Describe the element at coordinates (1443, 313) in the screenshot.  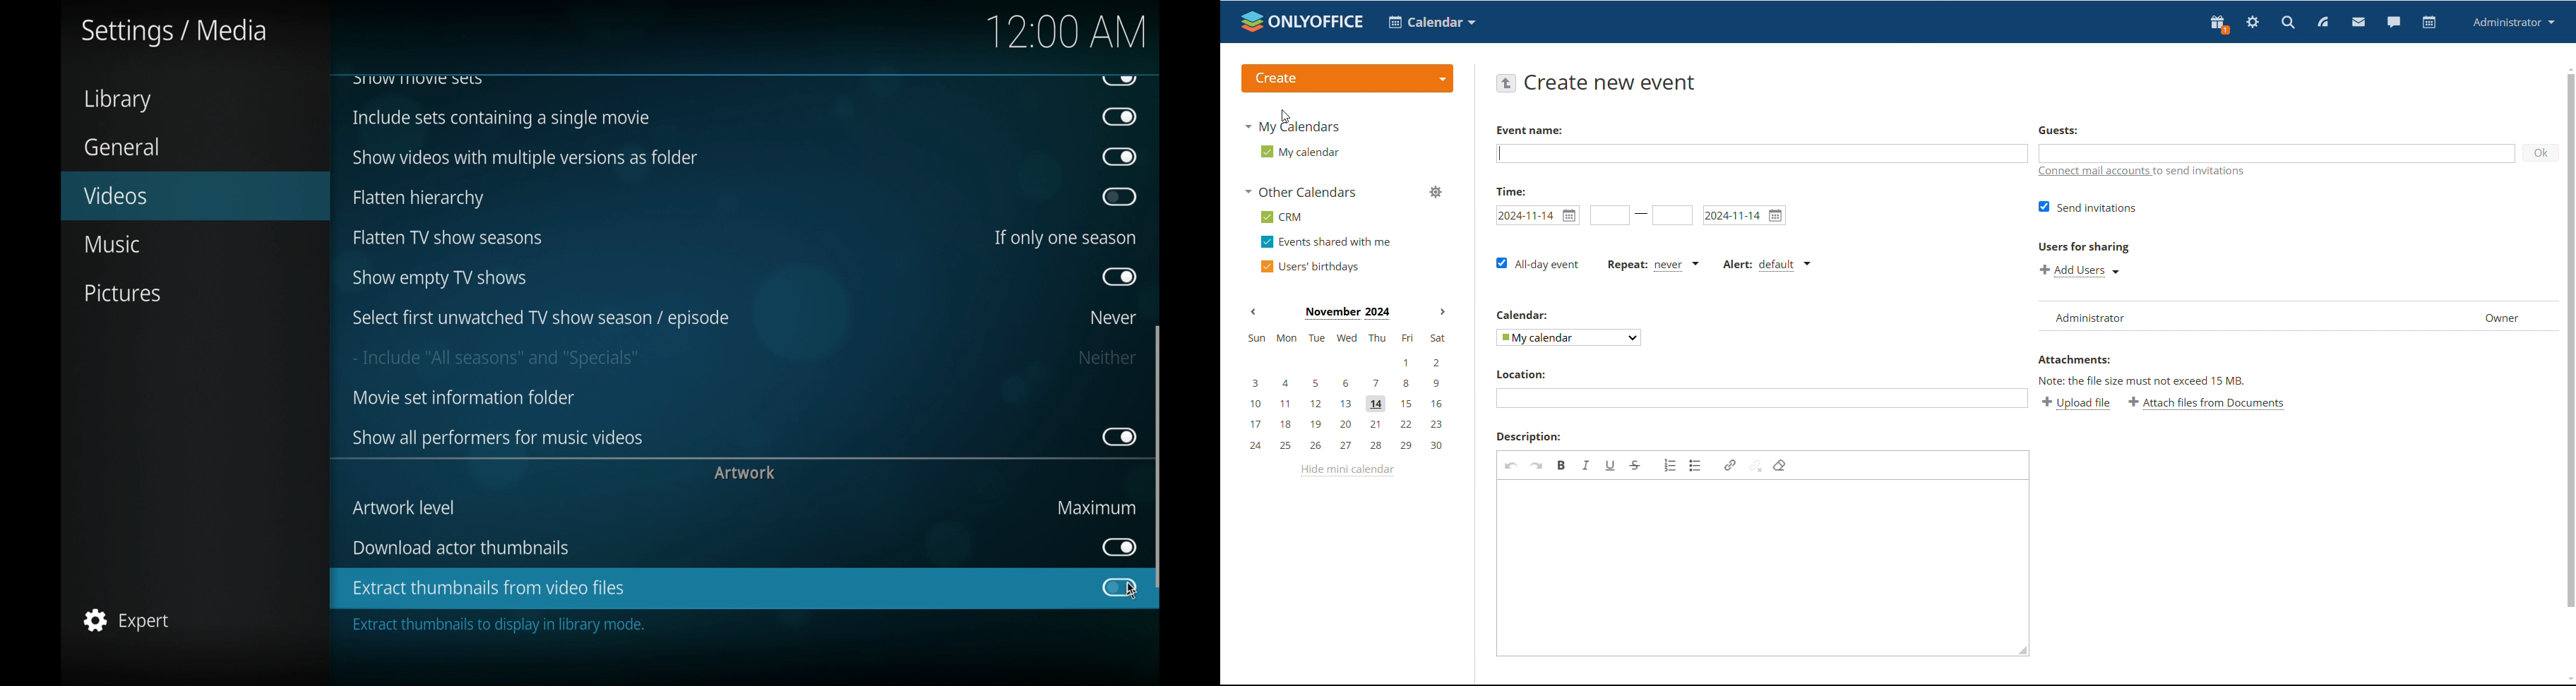
I see `next month` at that location.